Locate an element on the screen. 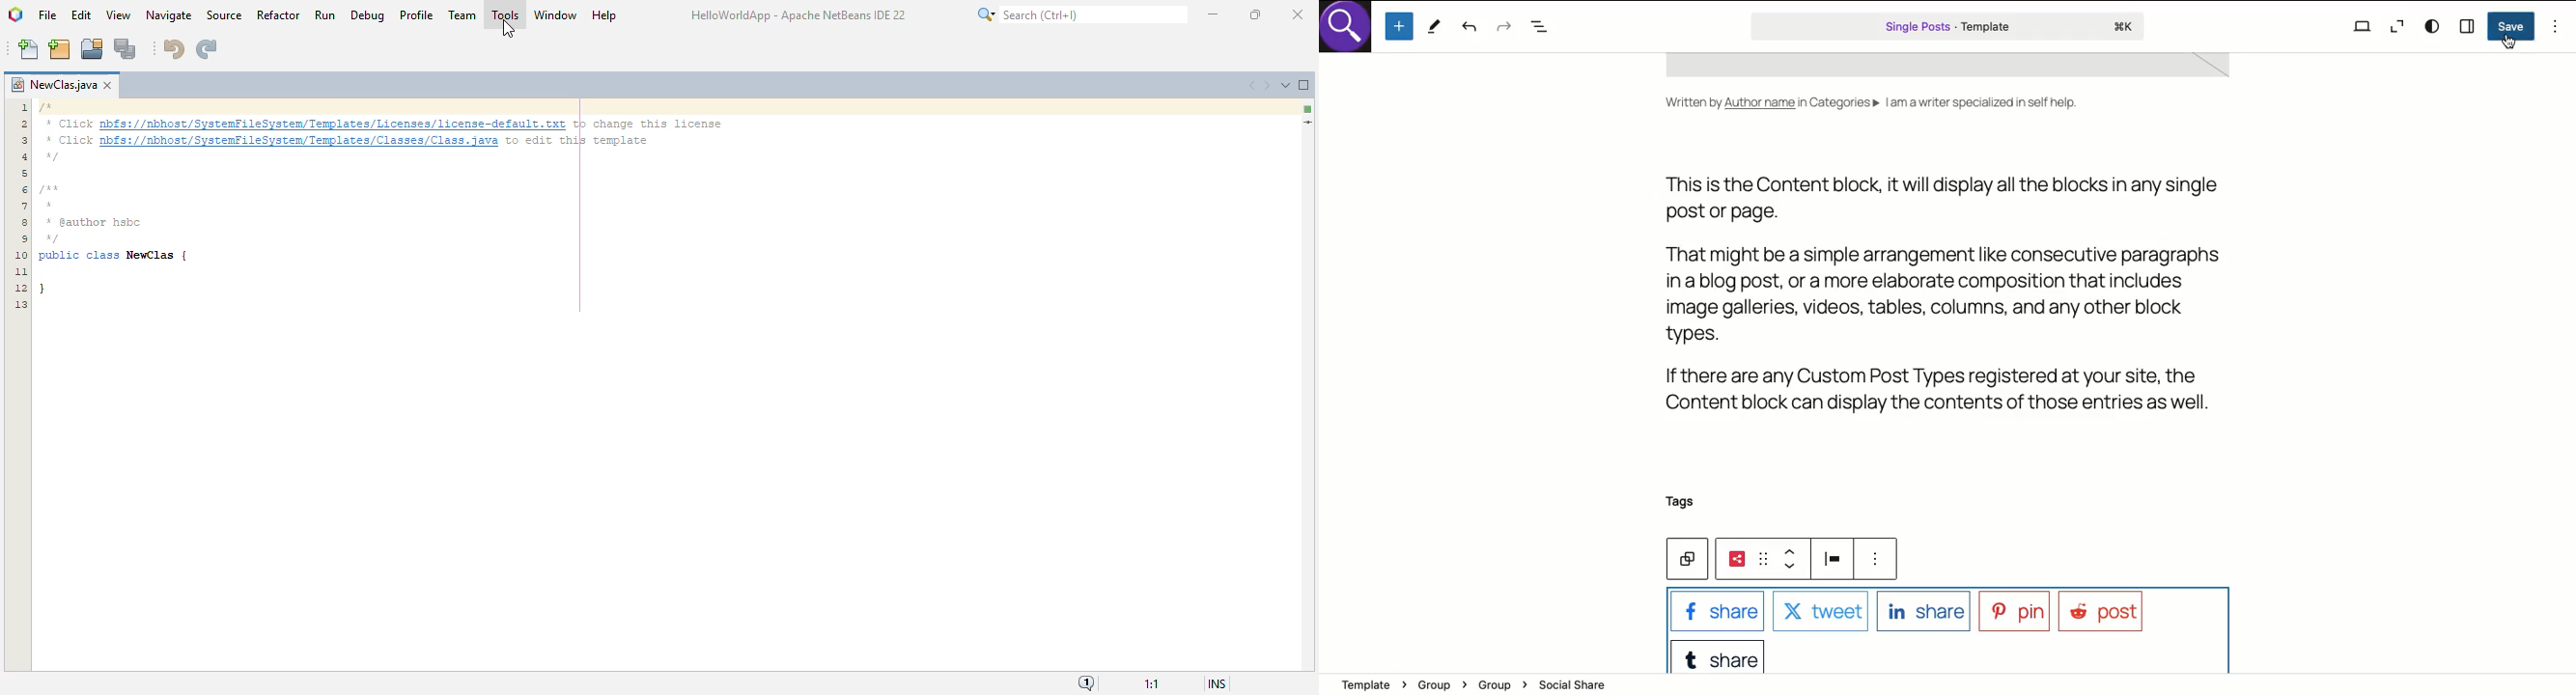 The width and height of the screenshot is (2576, 700). Zoom out is located at coordinates (2396, 29).